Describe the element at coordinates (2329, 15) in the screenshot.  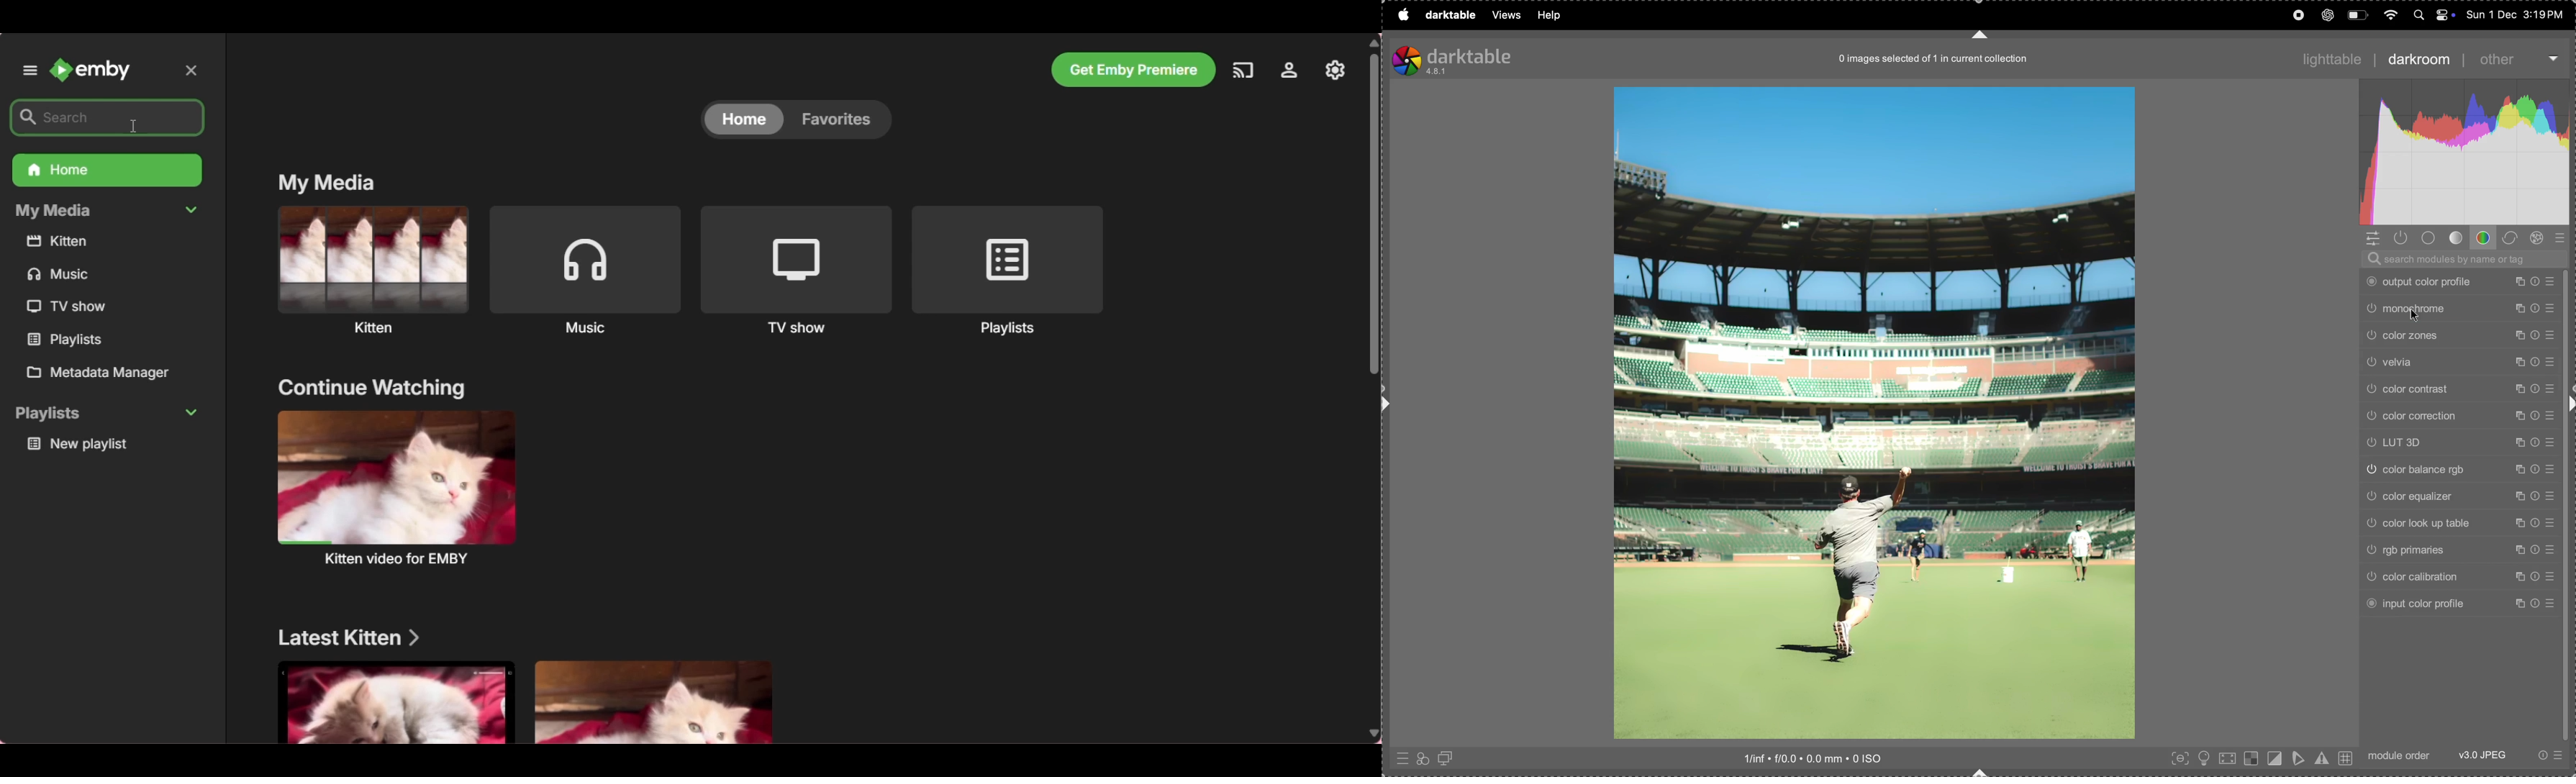
I see `chatgpt` at that location.